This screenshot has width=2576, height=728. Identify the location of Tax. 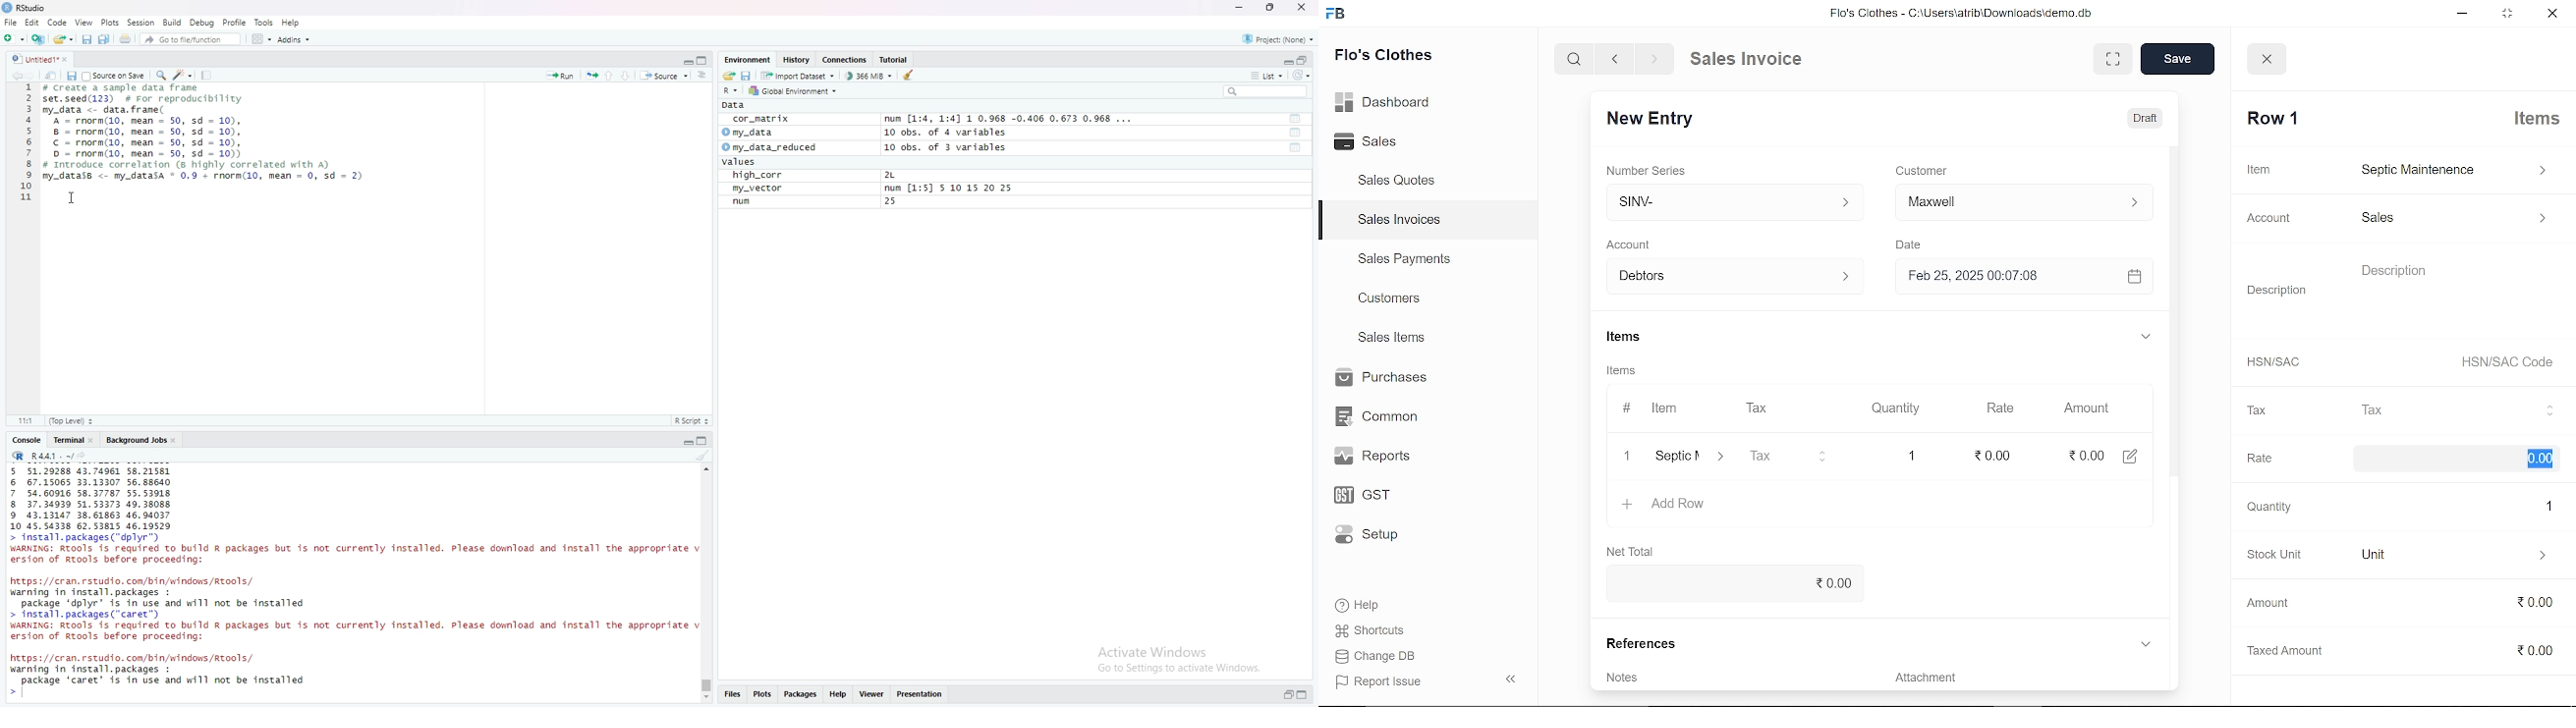
(1792, 457).